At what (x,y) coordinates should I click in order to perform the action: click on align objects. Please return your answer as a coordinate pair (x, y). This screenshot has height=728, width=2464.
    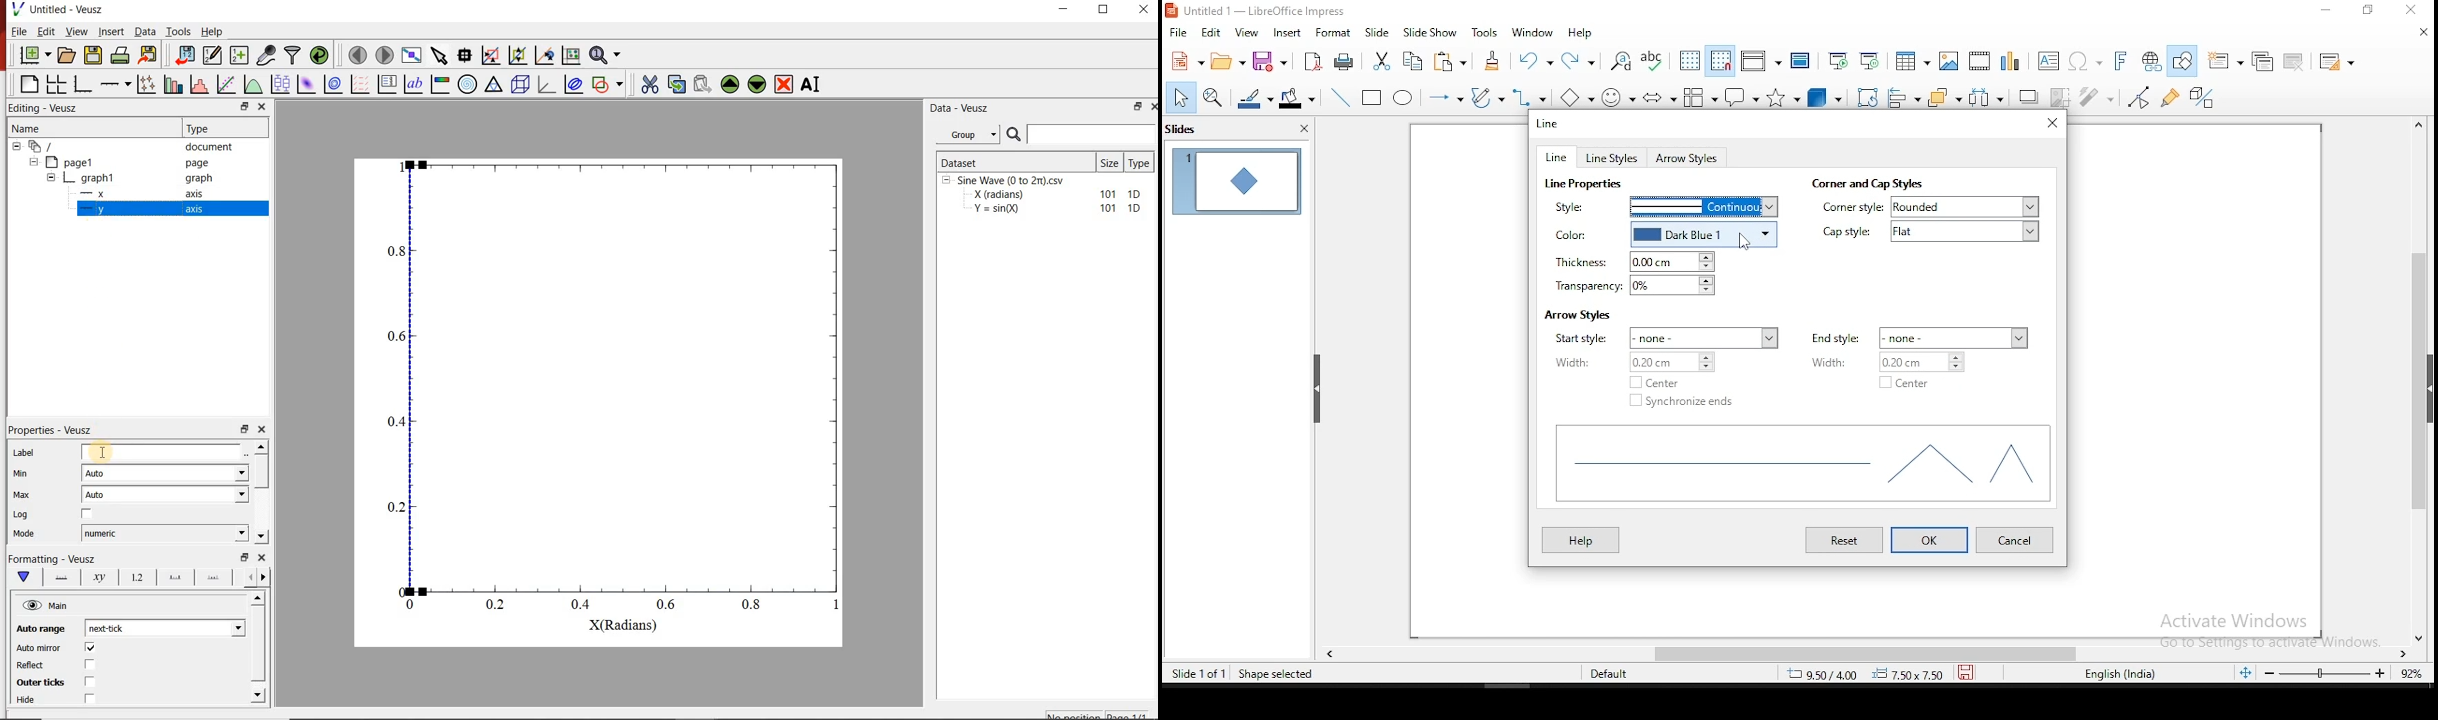
    Looking at the image, I should click on (1902, 94).